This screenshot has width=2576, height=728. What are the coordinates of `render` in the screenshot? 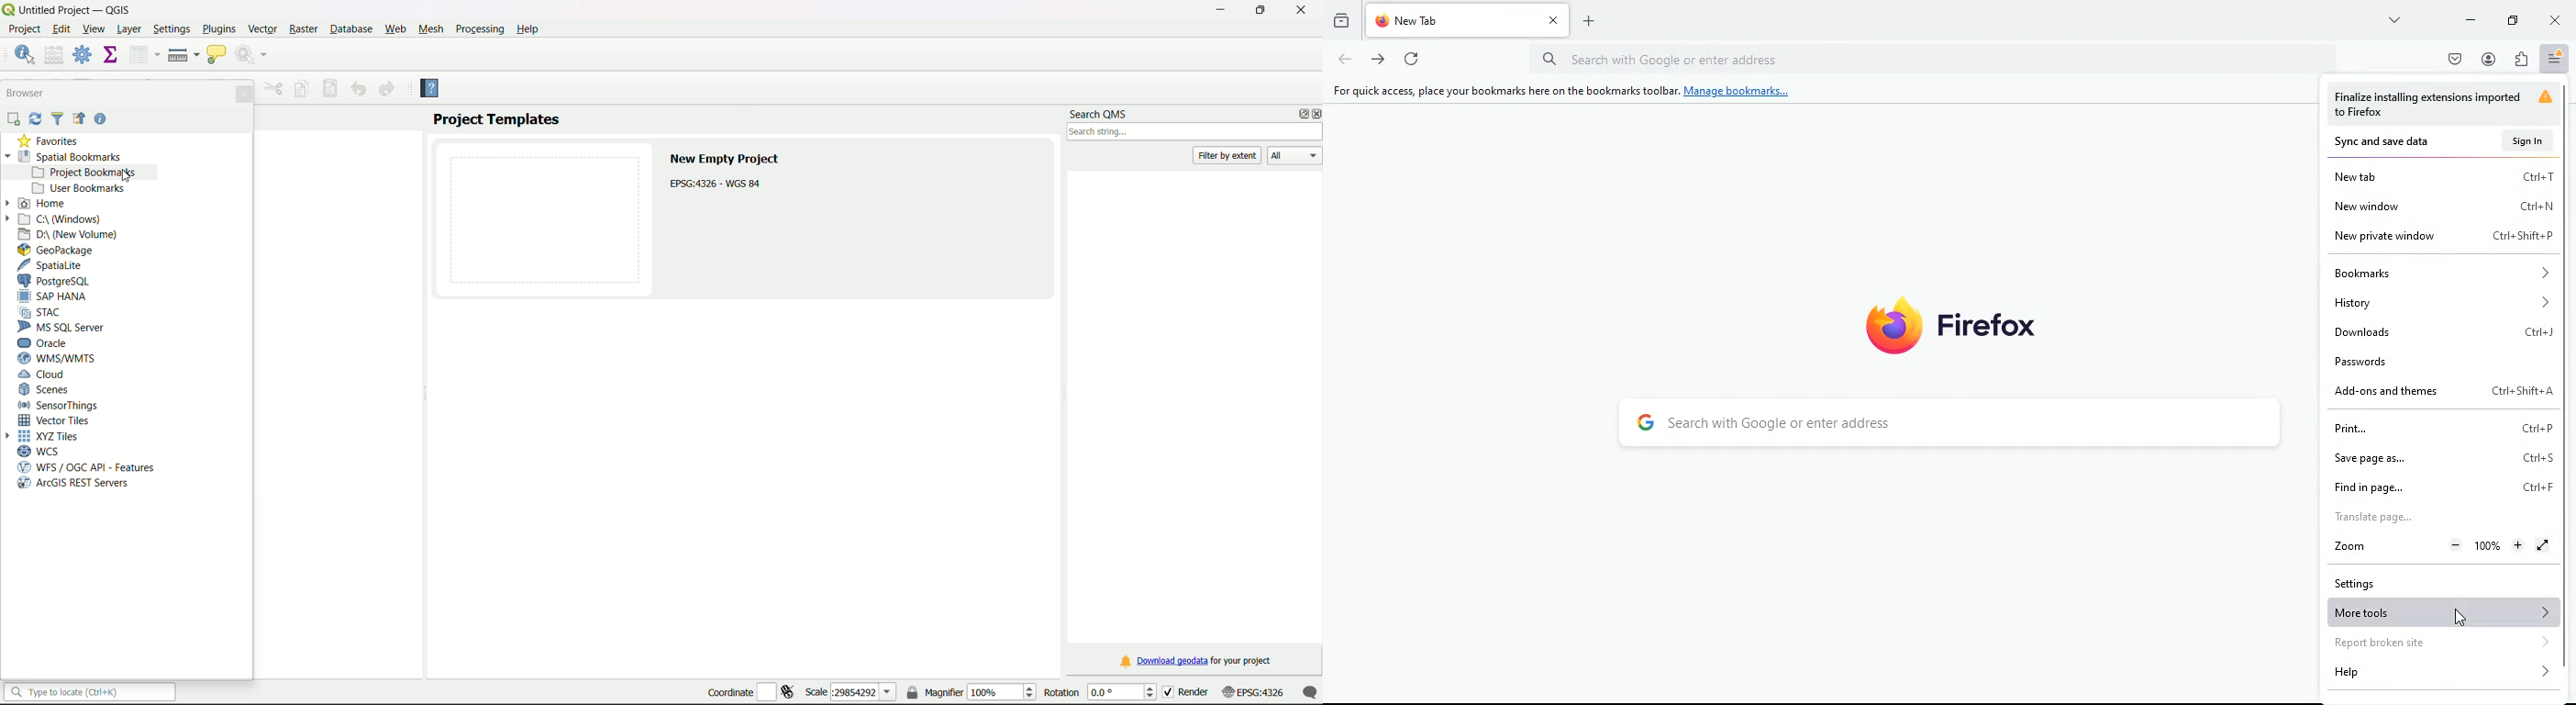 It's located at (1199, 693).